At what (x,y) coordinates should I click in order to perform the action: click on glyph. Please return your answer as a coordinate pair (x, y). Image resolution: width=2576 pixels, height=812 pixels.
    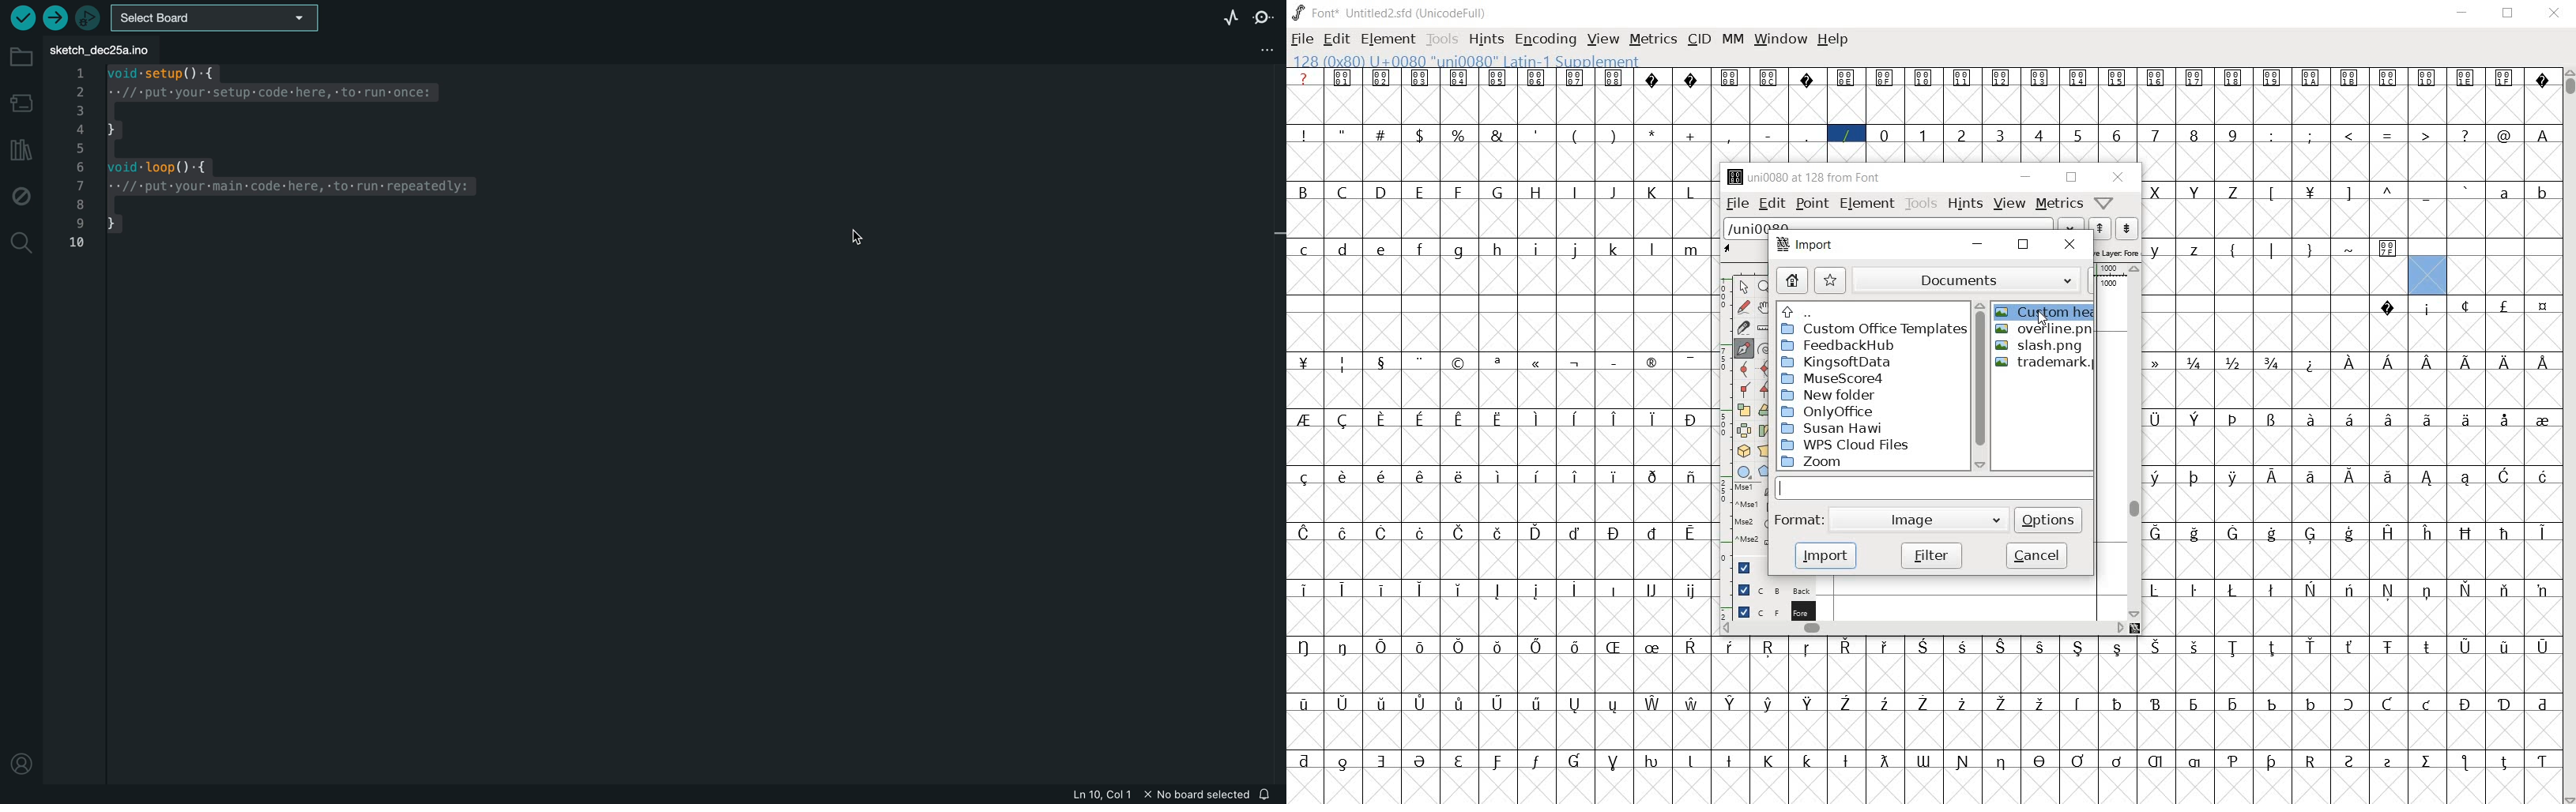
    Looking at the image, I should click on (2348, 704).